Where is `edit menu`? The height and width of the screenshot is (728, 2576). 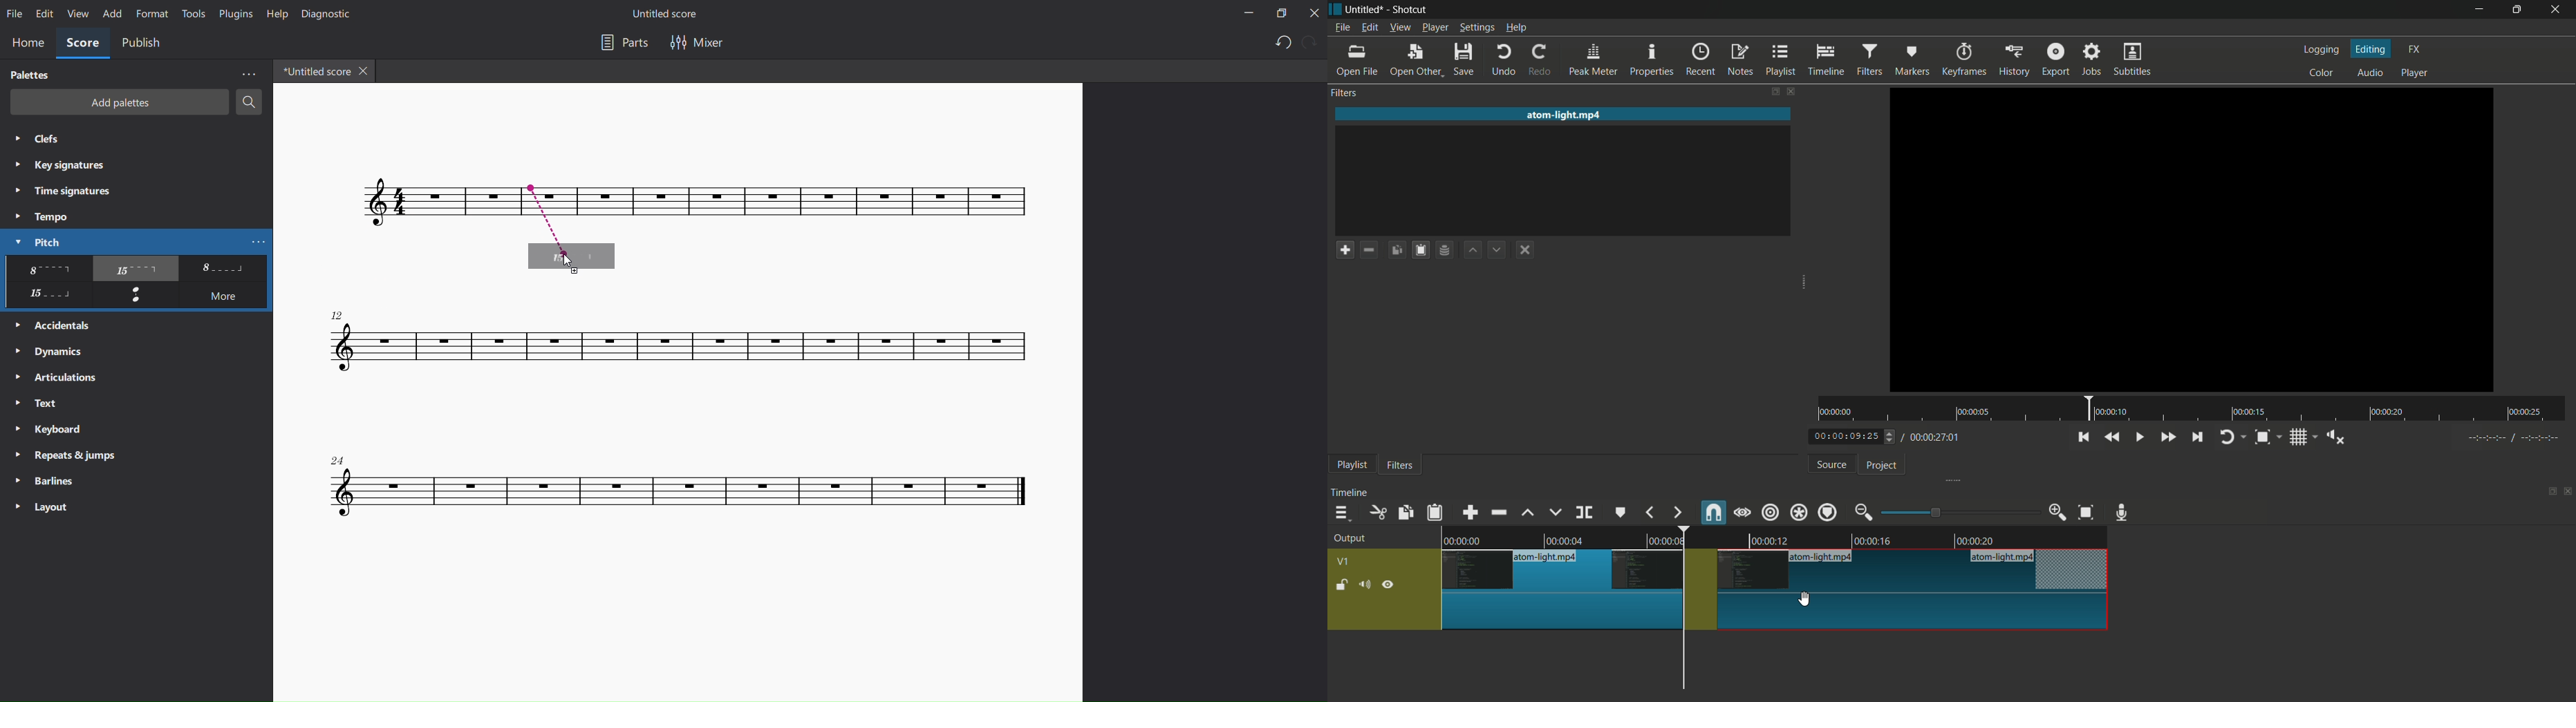 edit menu is located at coordinates (1369, 28).